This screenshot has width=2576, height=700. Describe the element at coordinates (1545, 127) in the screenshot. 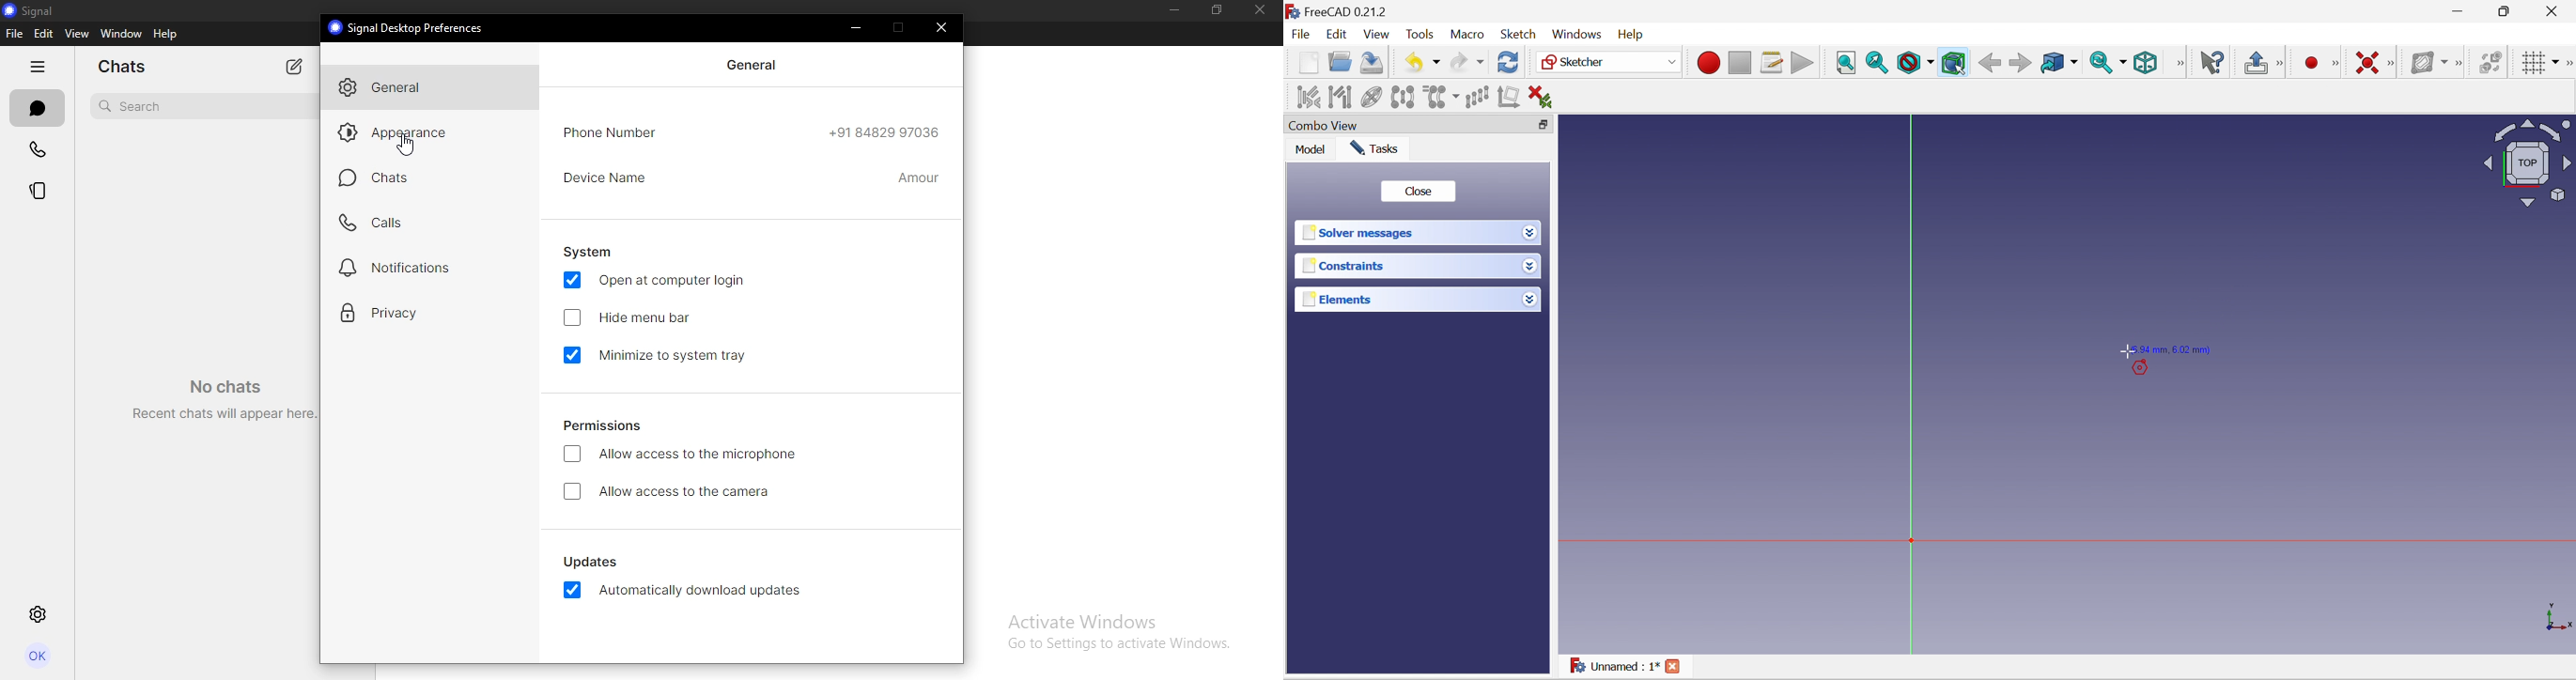

I see `Restore down` at that location.